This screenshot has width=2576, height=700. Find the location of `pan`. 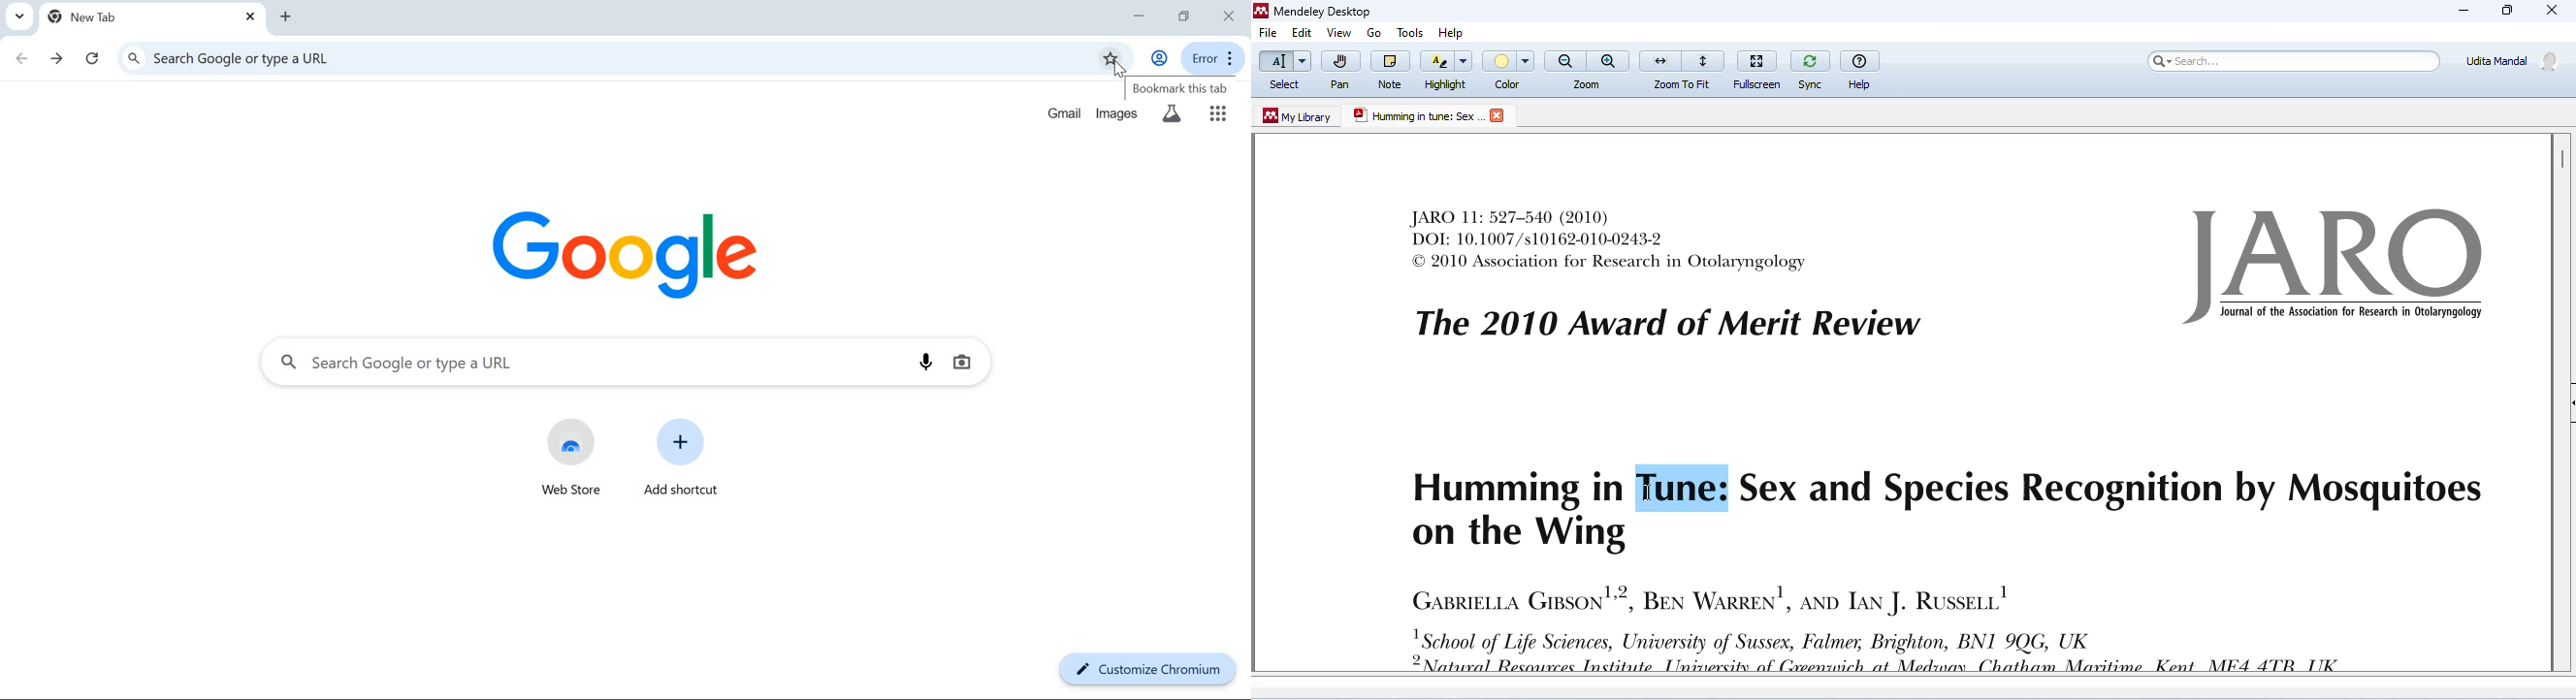

pan is located at coordinates (1339, 71).